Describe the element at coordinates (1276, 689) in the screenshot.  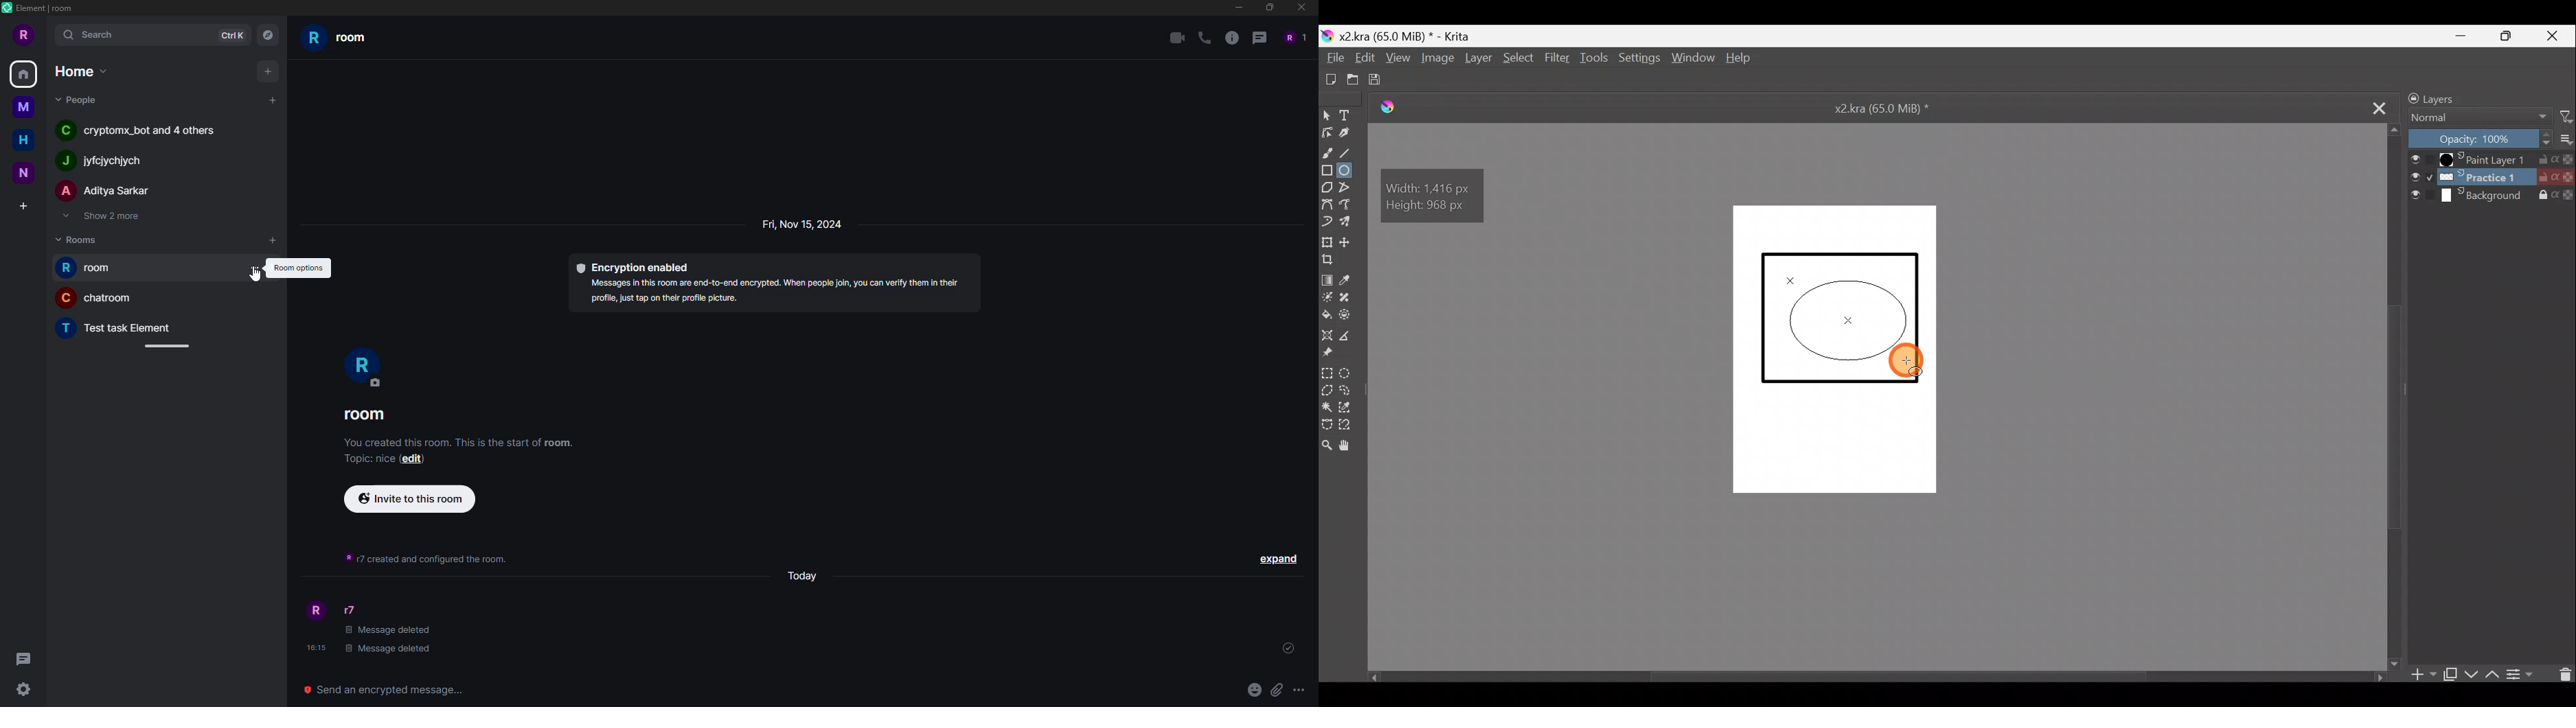
I see `attach` at that location.